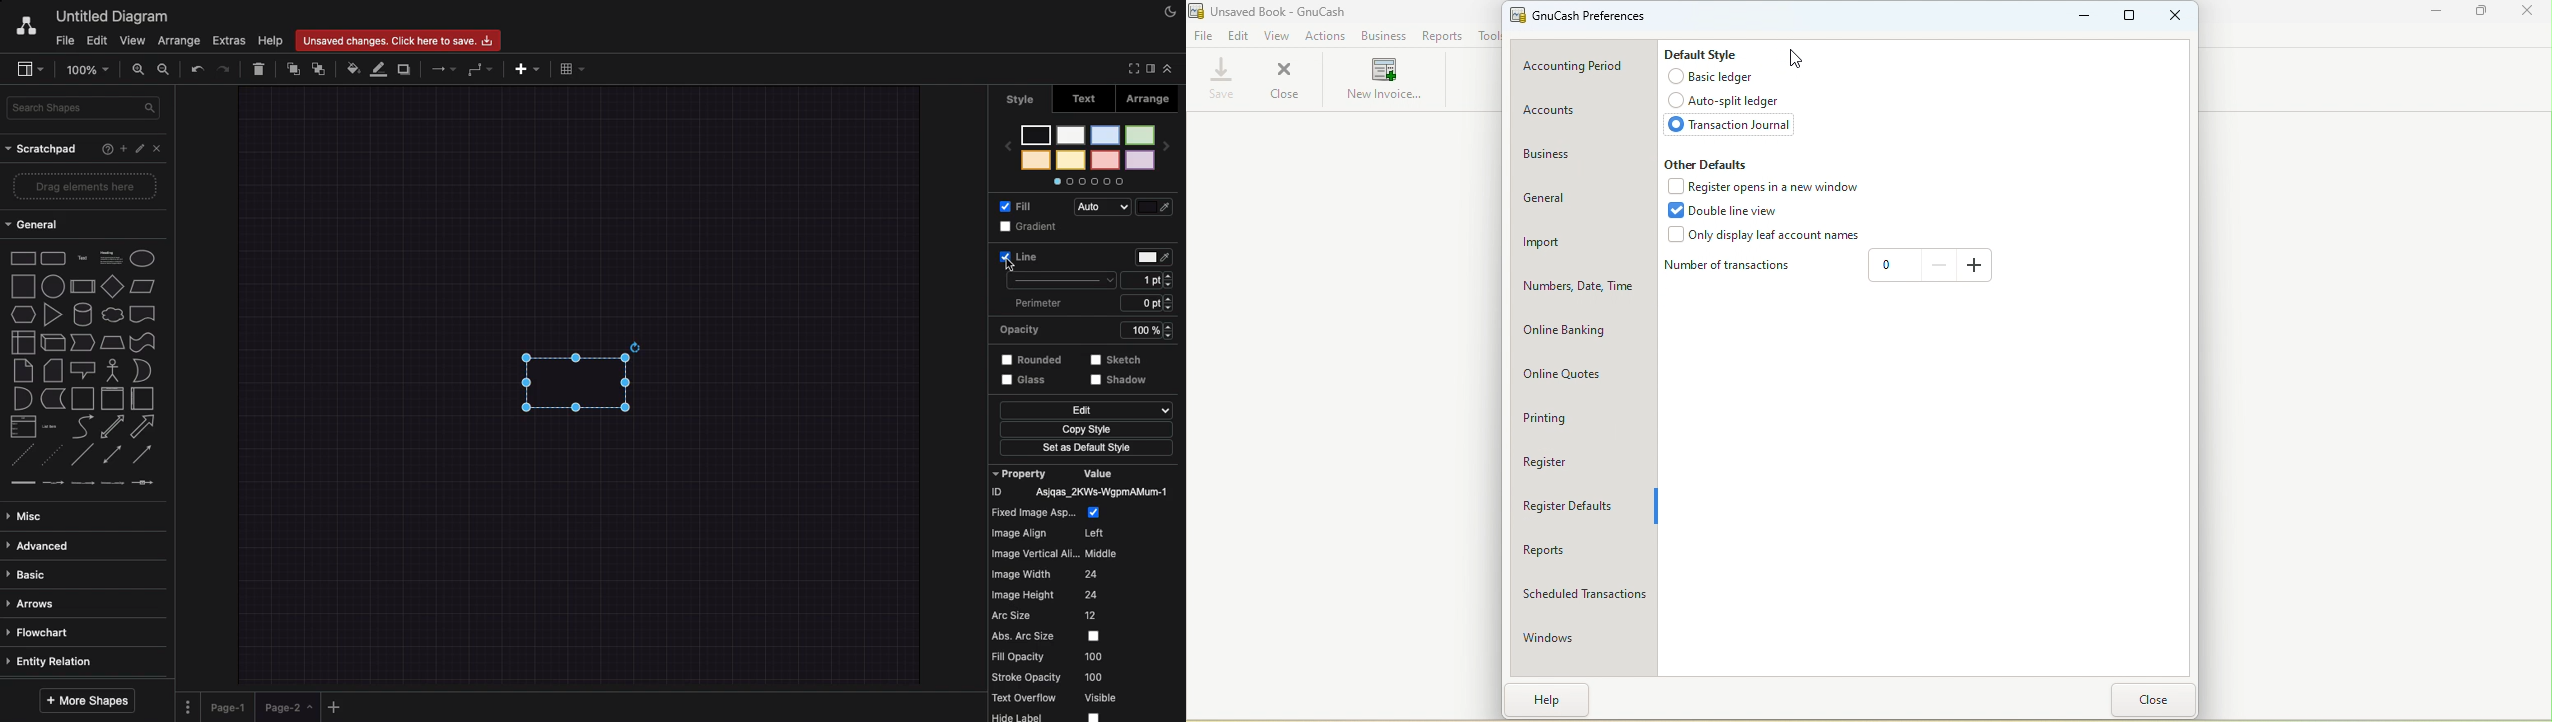  I want to click on Night mode, so click(1171, 12).